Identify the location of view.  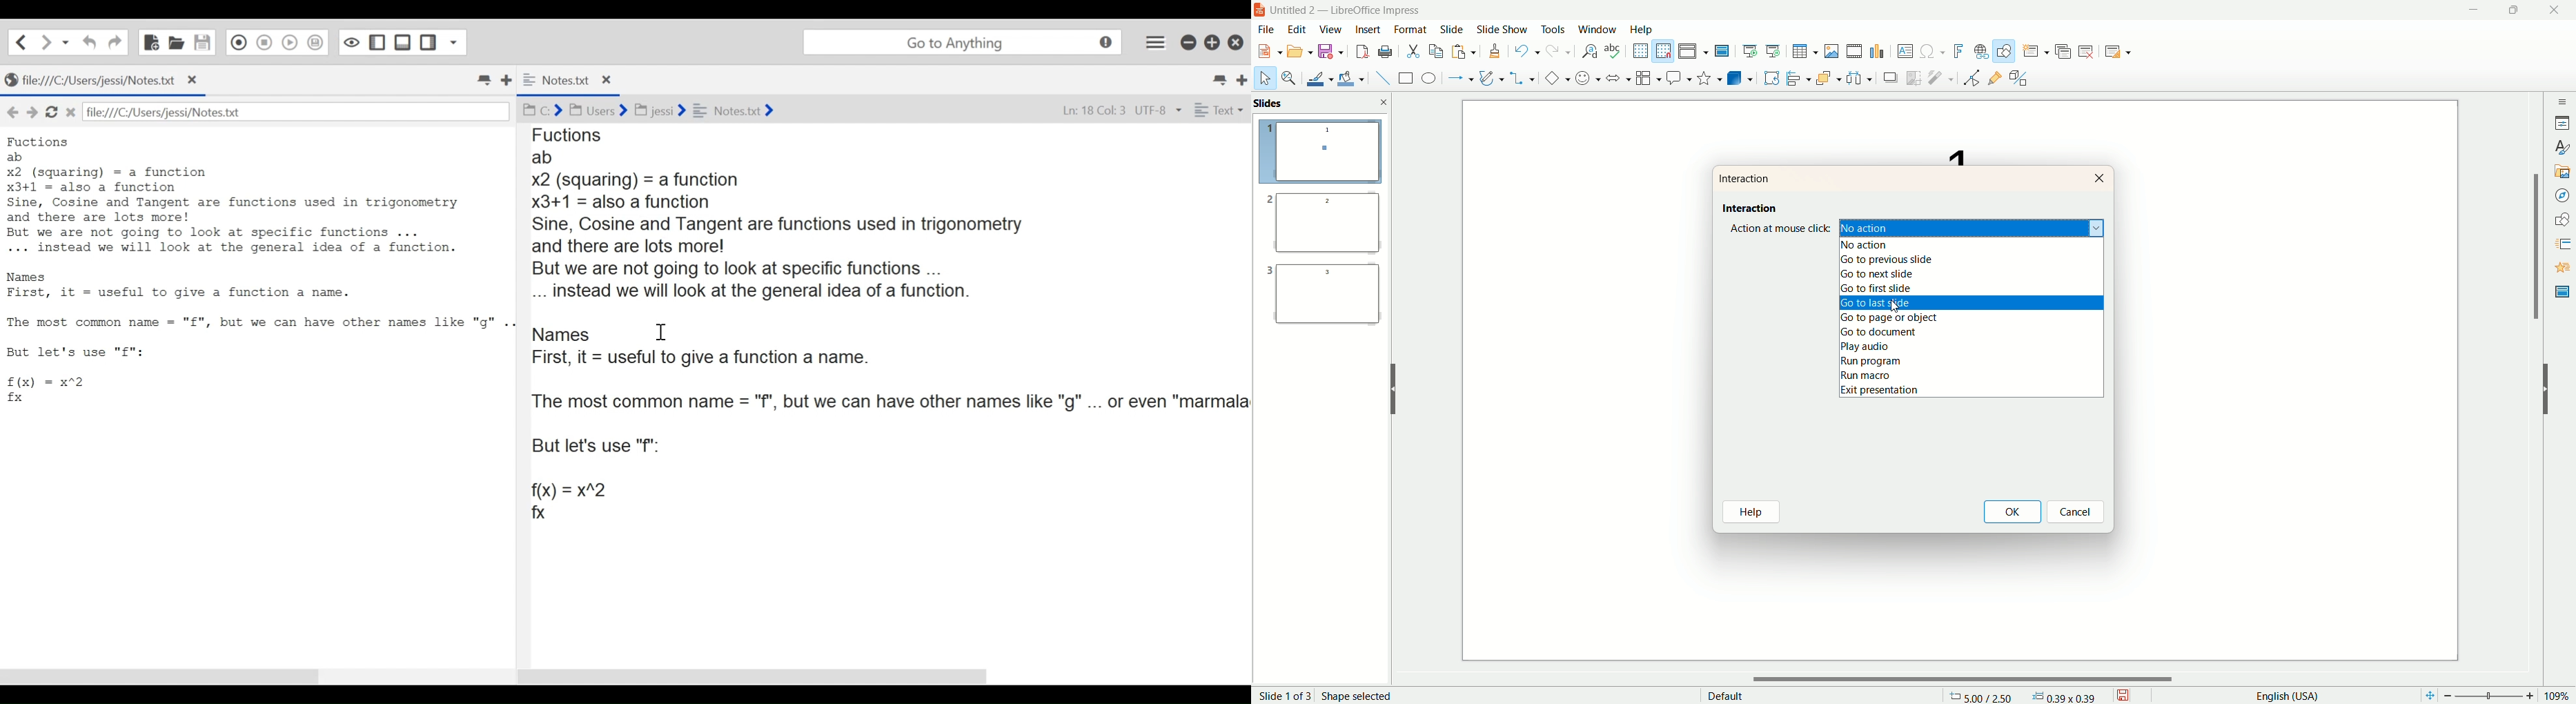
(1328, 30).